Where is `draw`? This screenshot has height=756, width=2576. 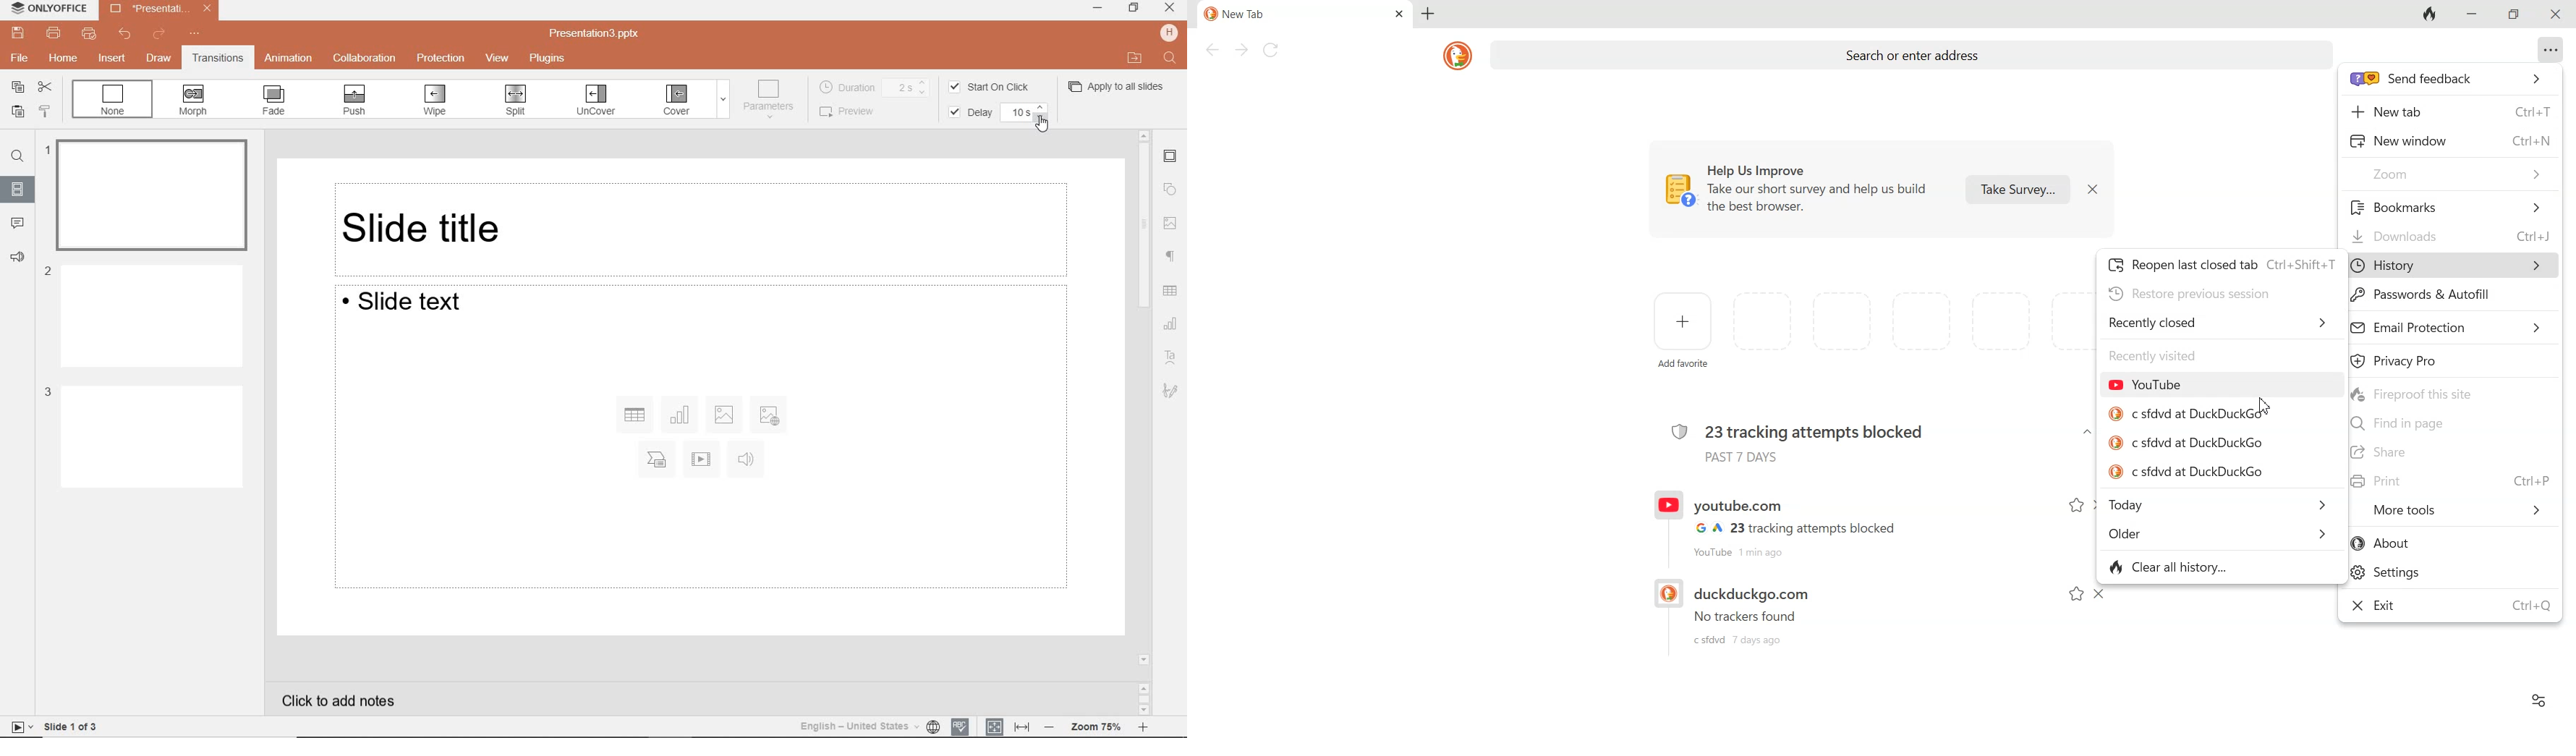
draw is located at coordinates (160, 59).